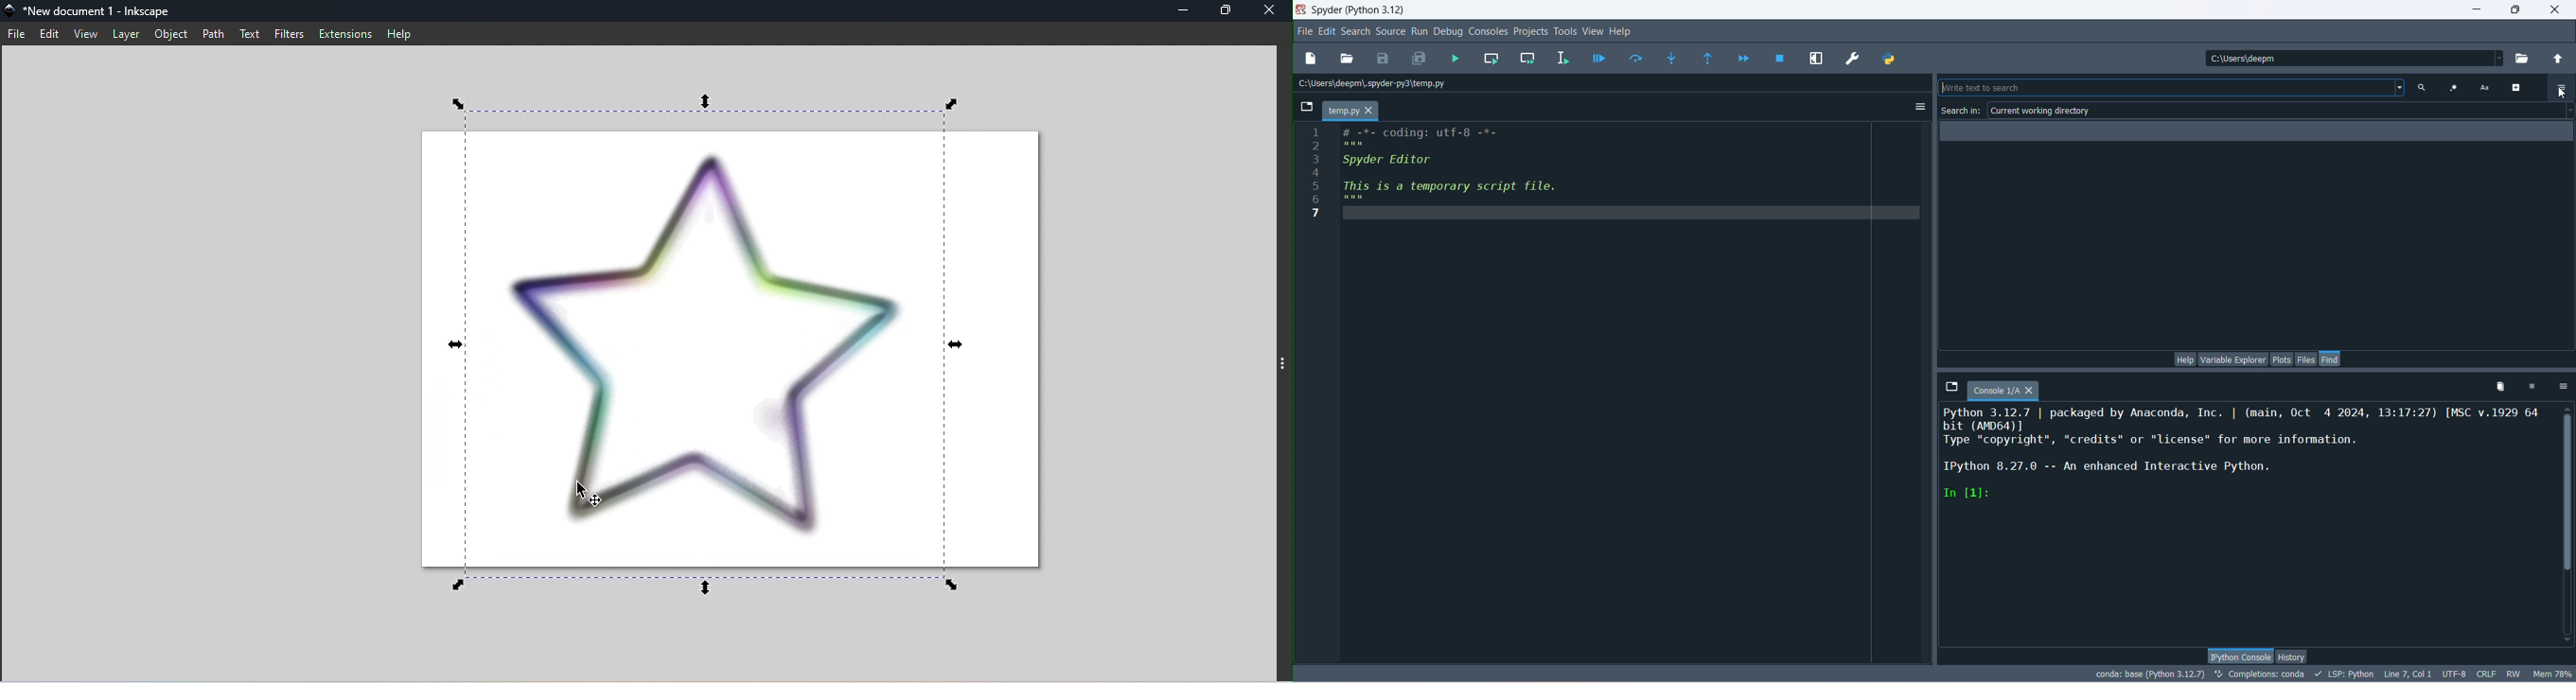 The width and height of the screenshot is (2576, 700). I want to click on vertical scroll bar, so click(2565, 523).